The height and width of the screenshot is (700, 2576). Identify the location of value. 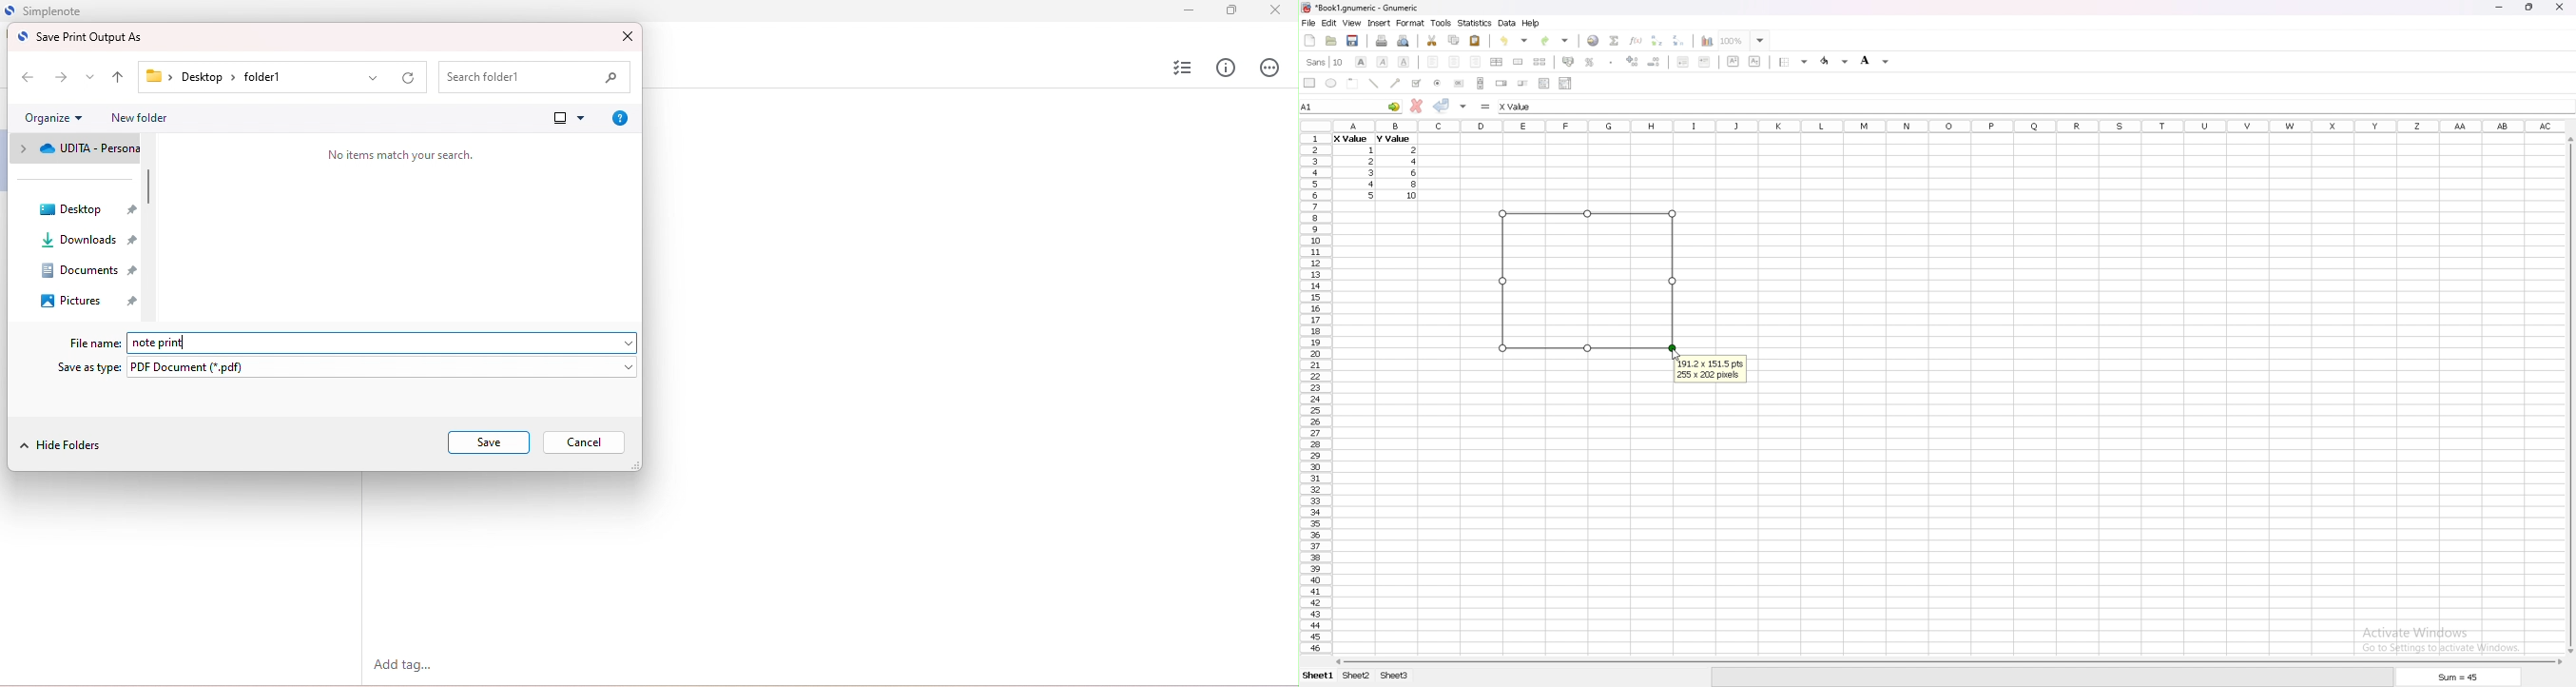
(1372, 150).